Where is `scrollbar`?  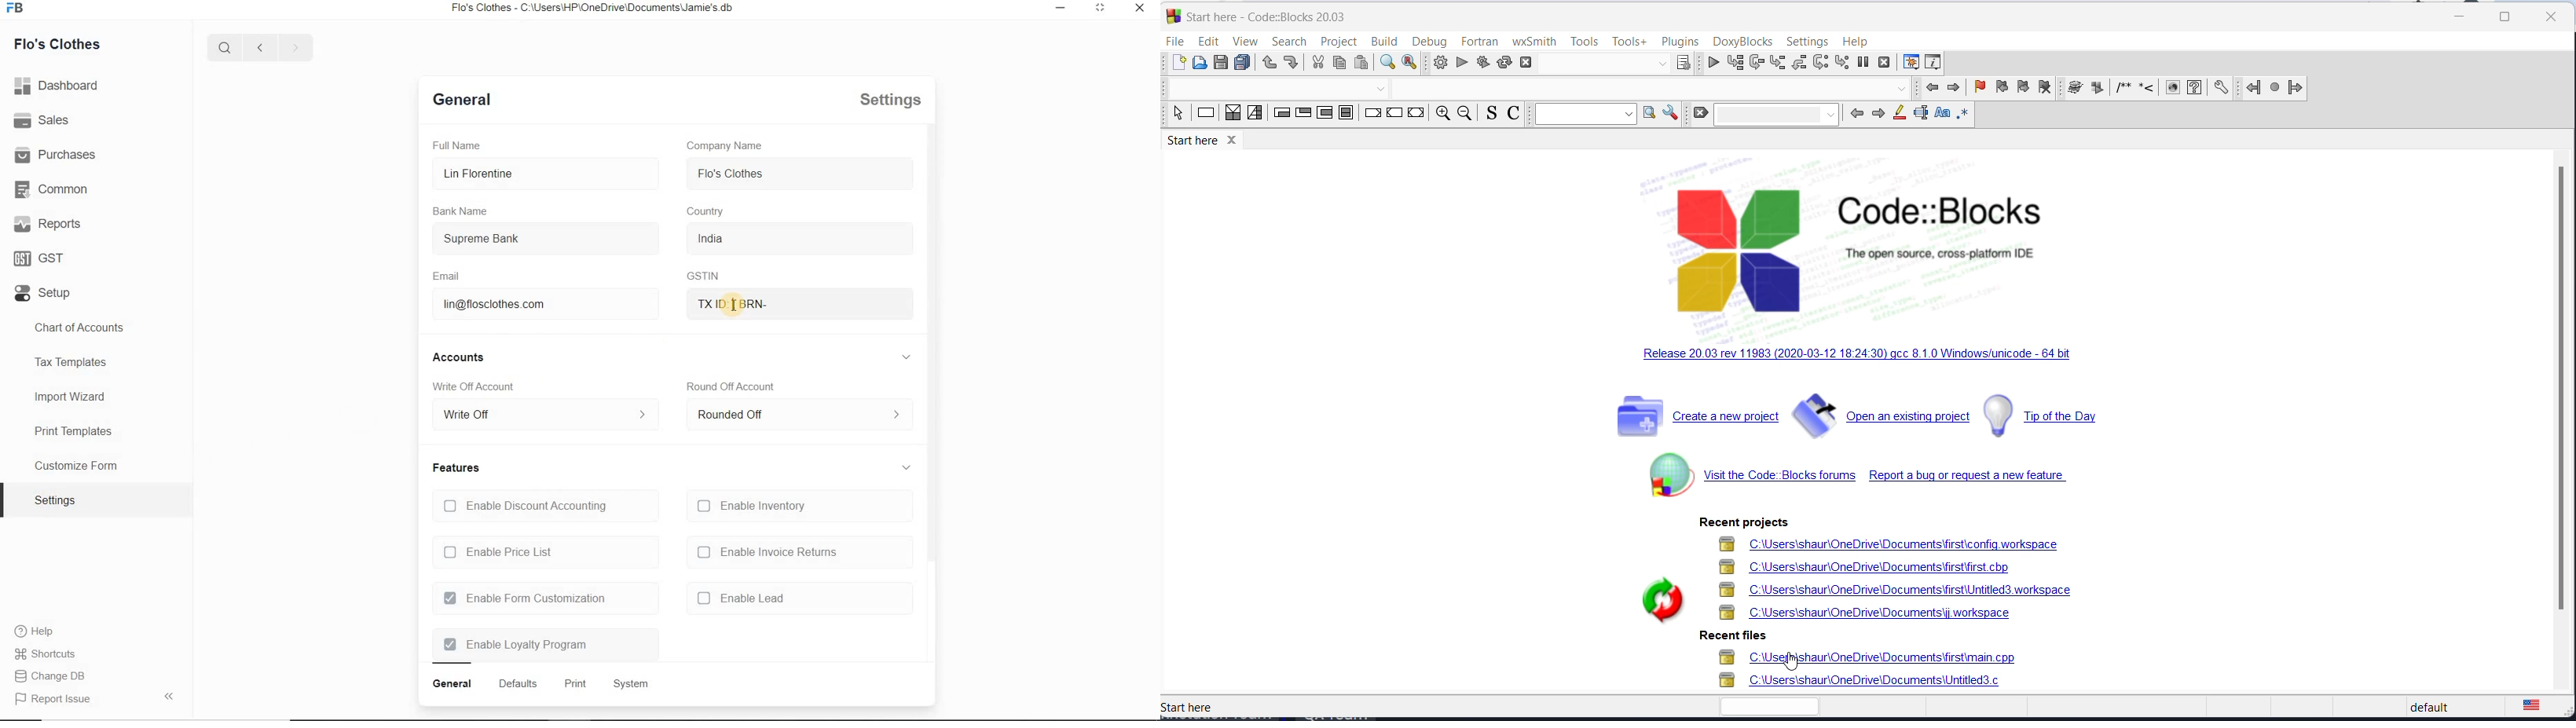
scrollbar is located at coordinates (2563, 395).